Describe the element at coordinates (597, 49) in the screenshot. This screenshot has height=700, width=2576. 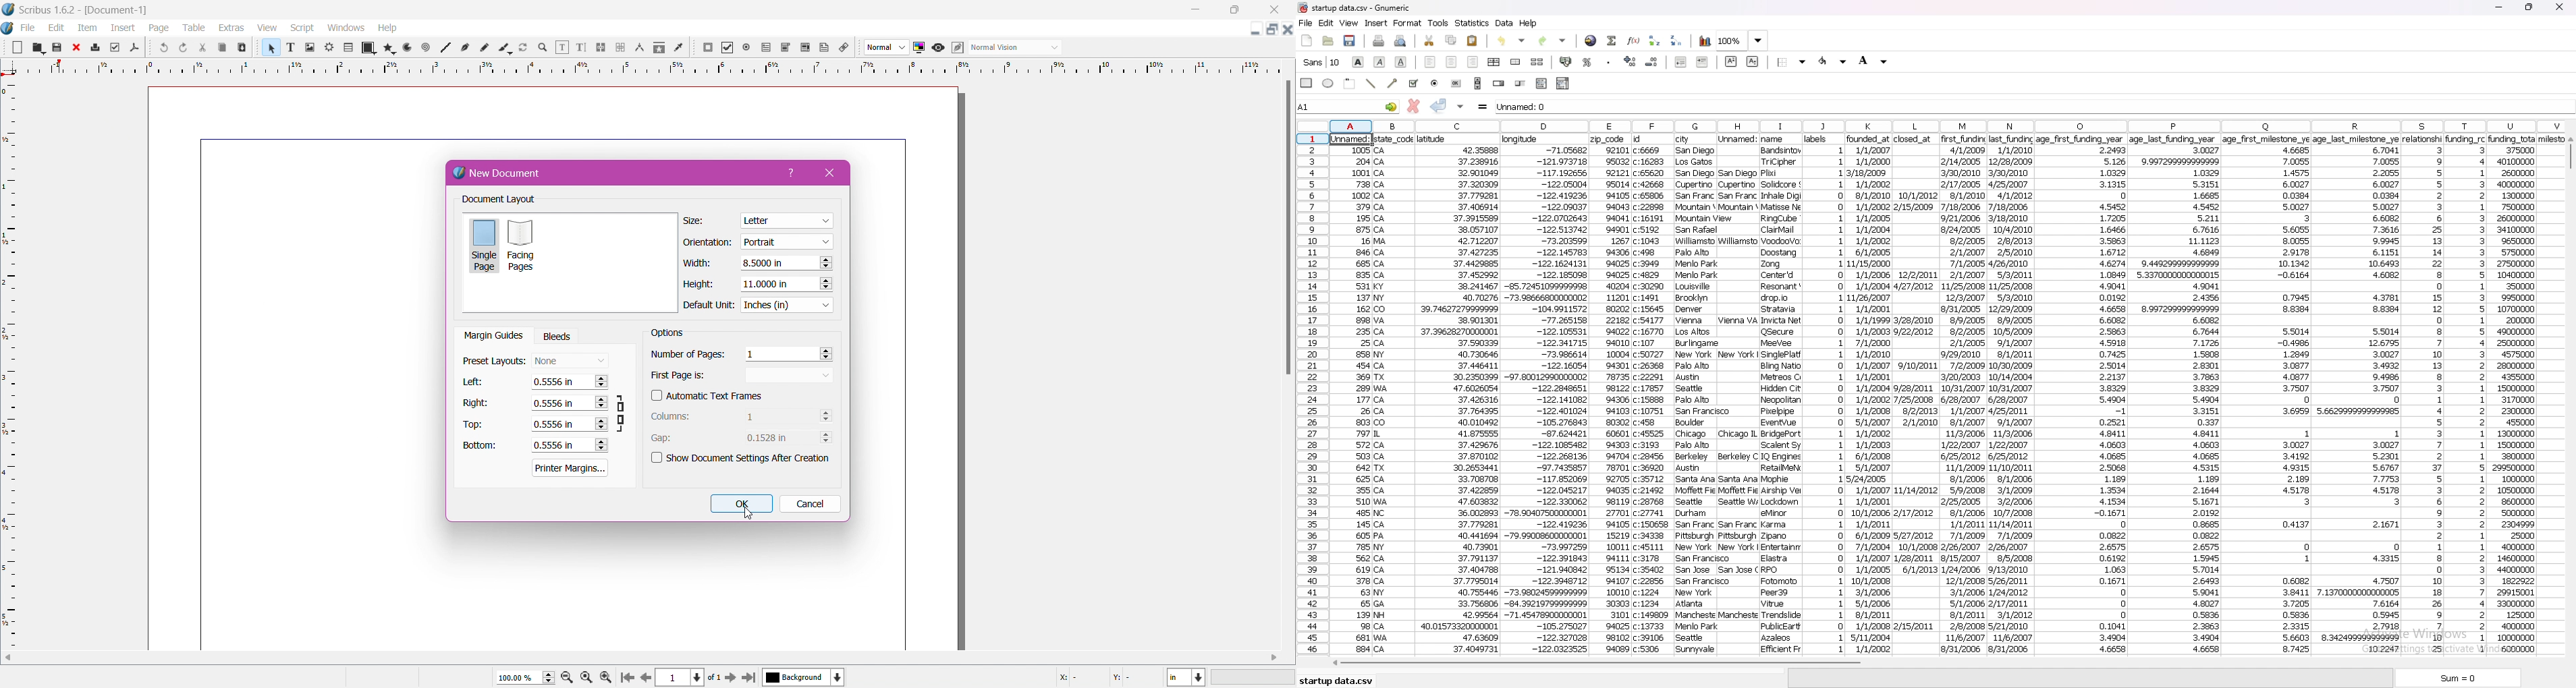
I see `icon` at that location.